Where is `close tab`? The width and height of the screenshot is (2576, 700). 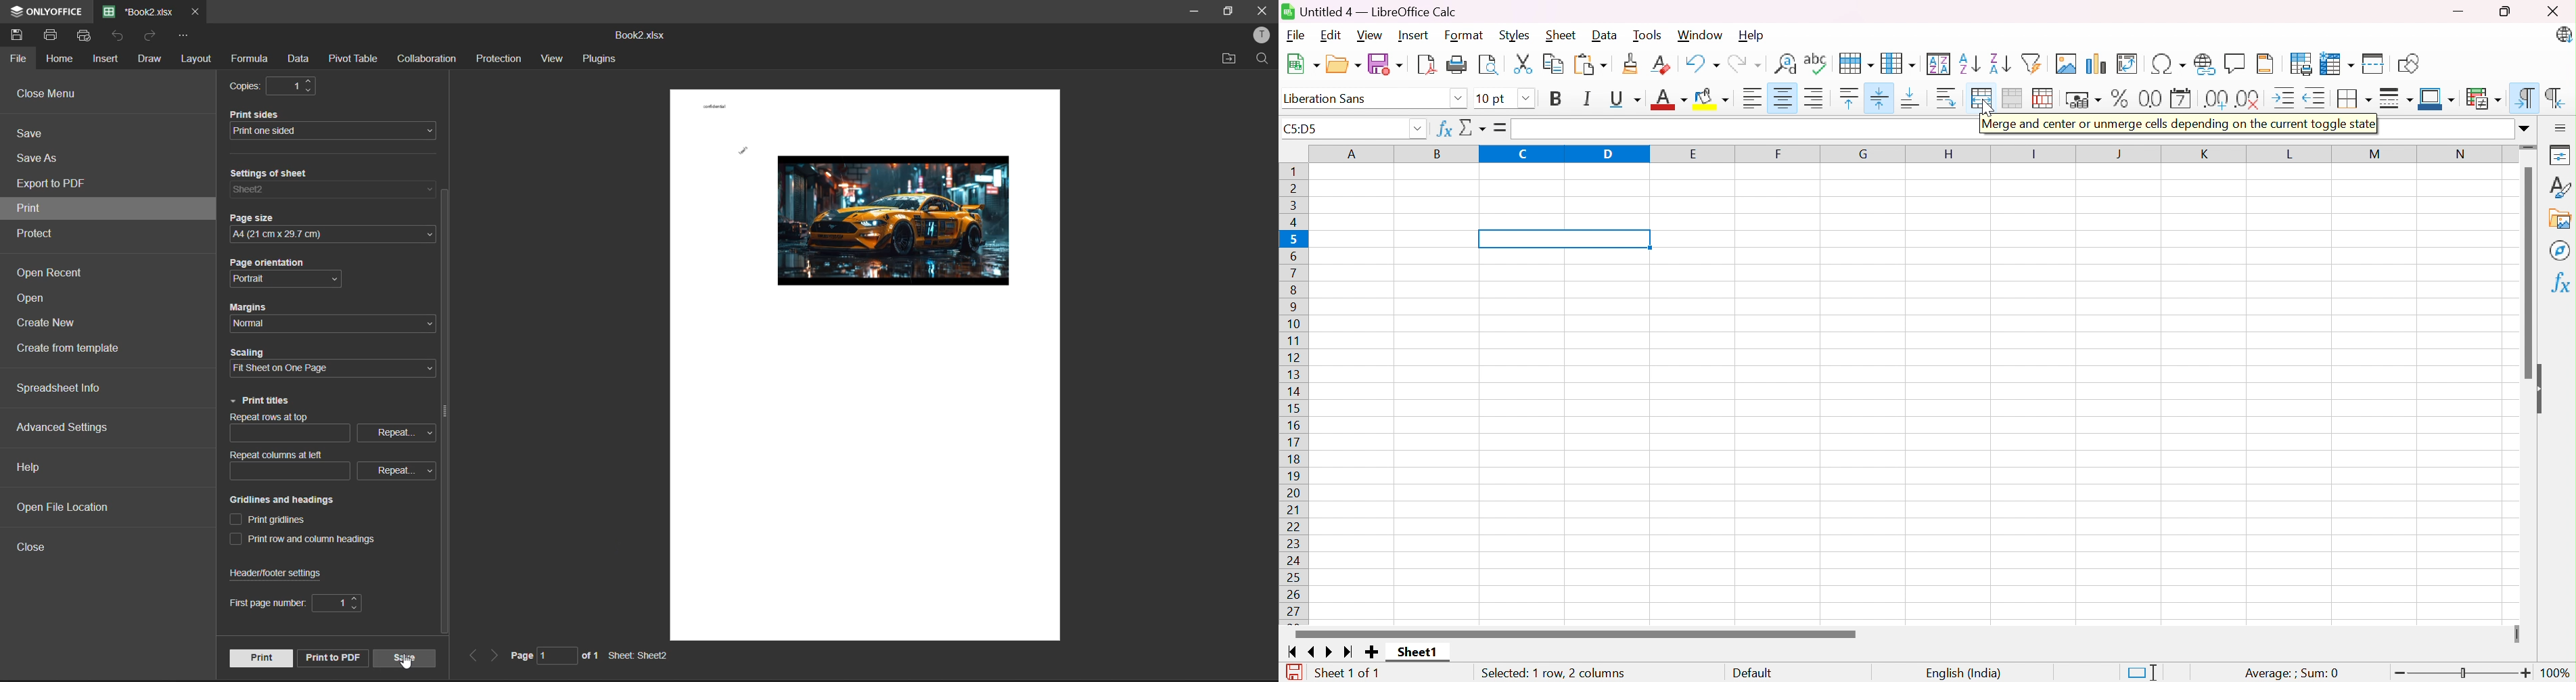
close tab is located at coordinates (194, 13).